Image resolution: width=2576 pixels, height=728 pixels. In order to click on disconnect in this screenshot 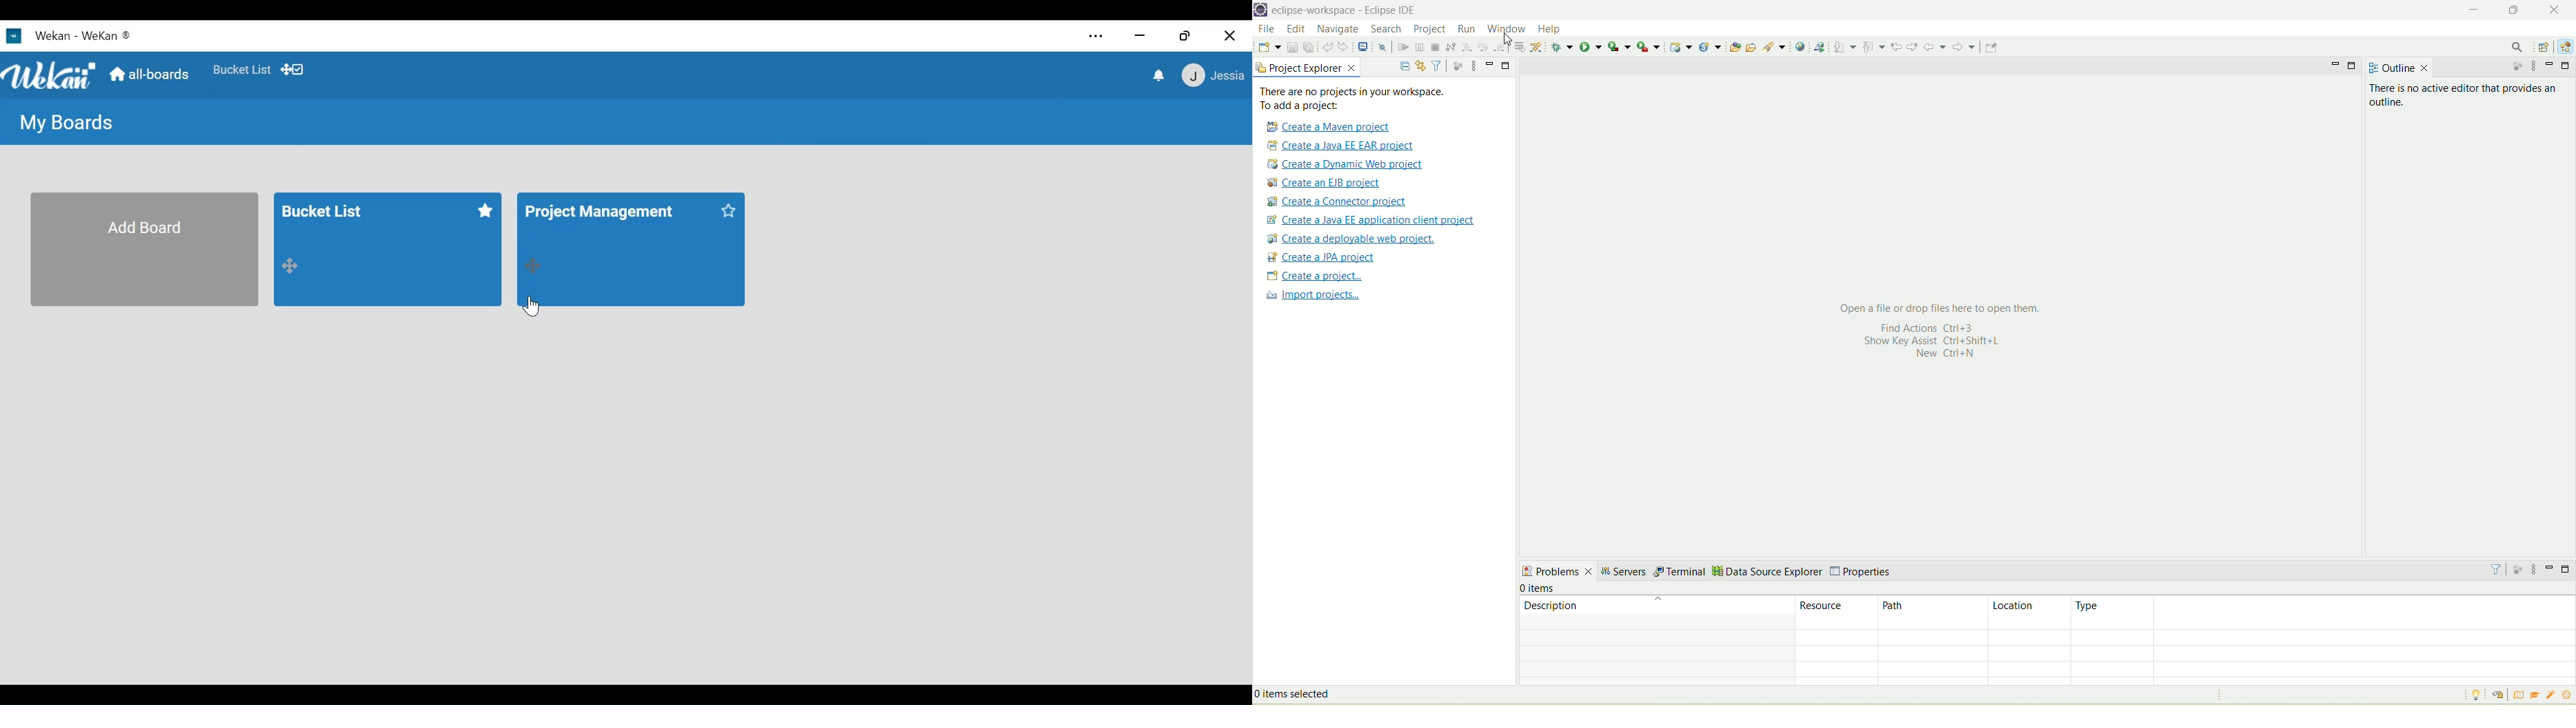, I will do `click(1450, 47)`.